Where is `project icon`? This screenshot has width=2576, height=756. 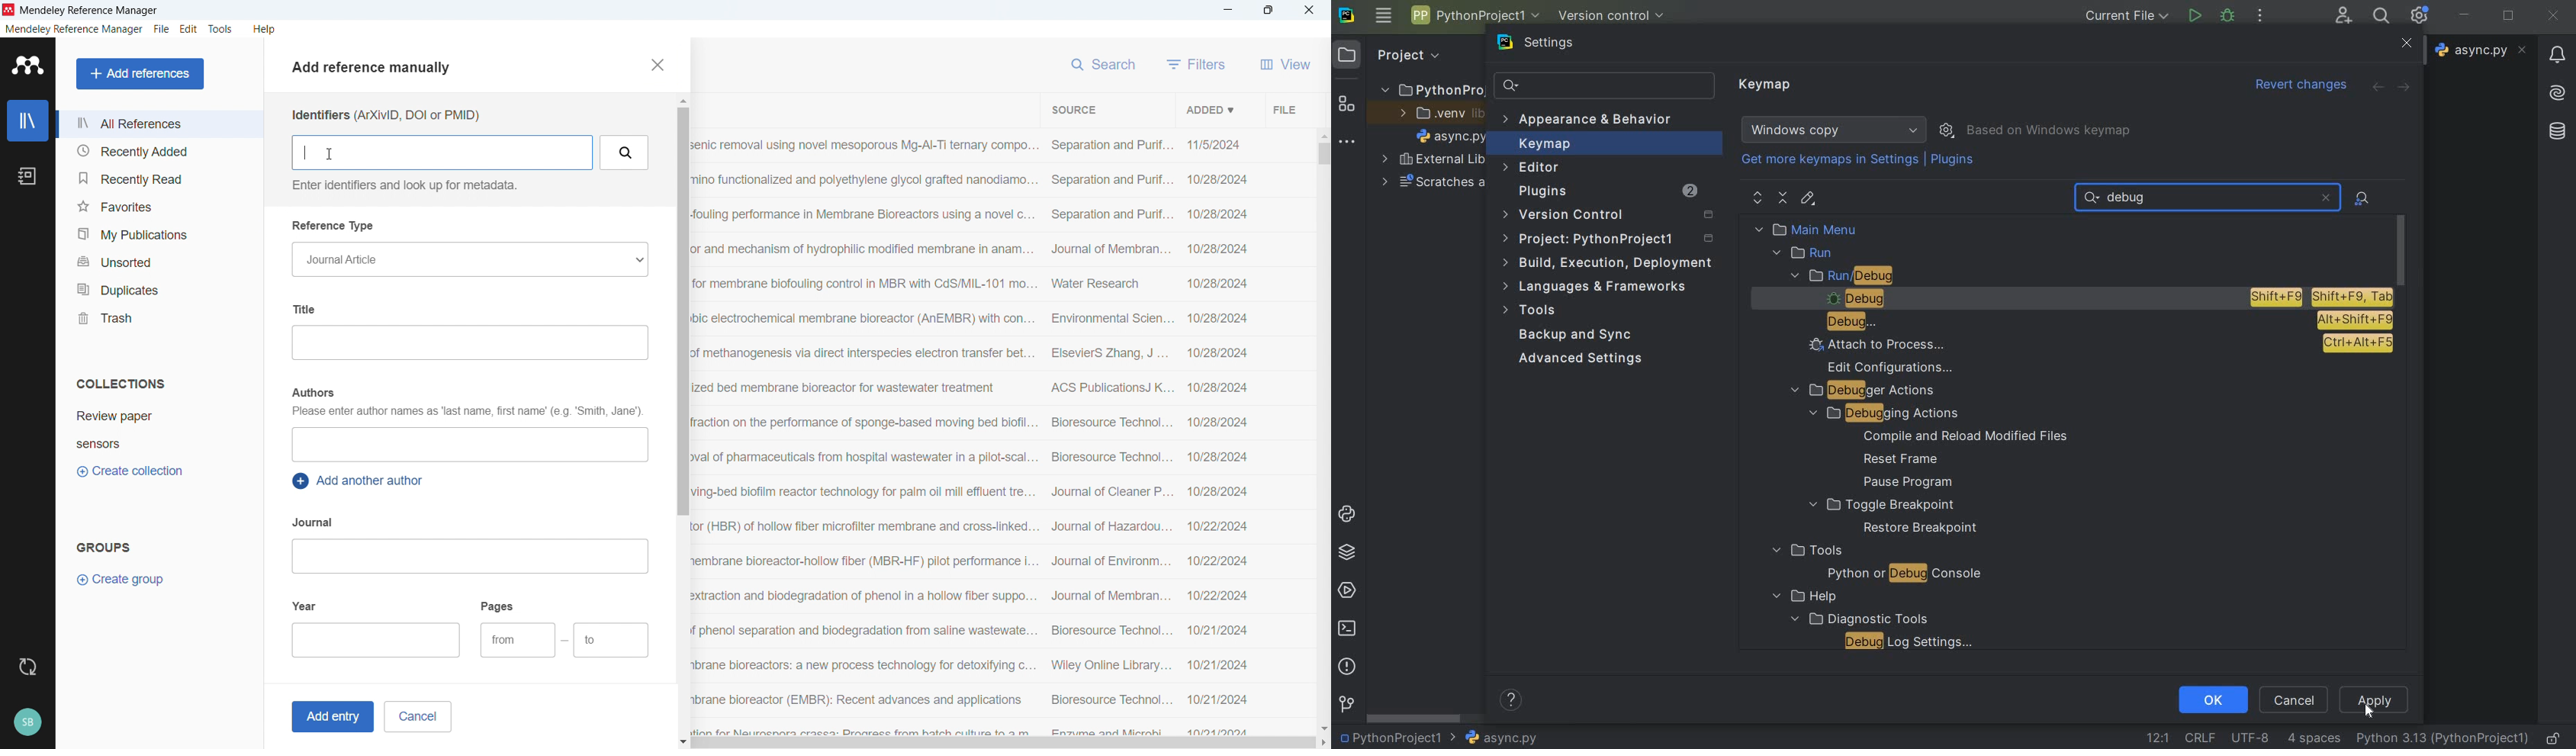 project icon is located at coordinates (1347, 53).